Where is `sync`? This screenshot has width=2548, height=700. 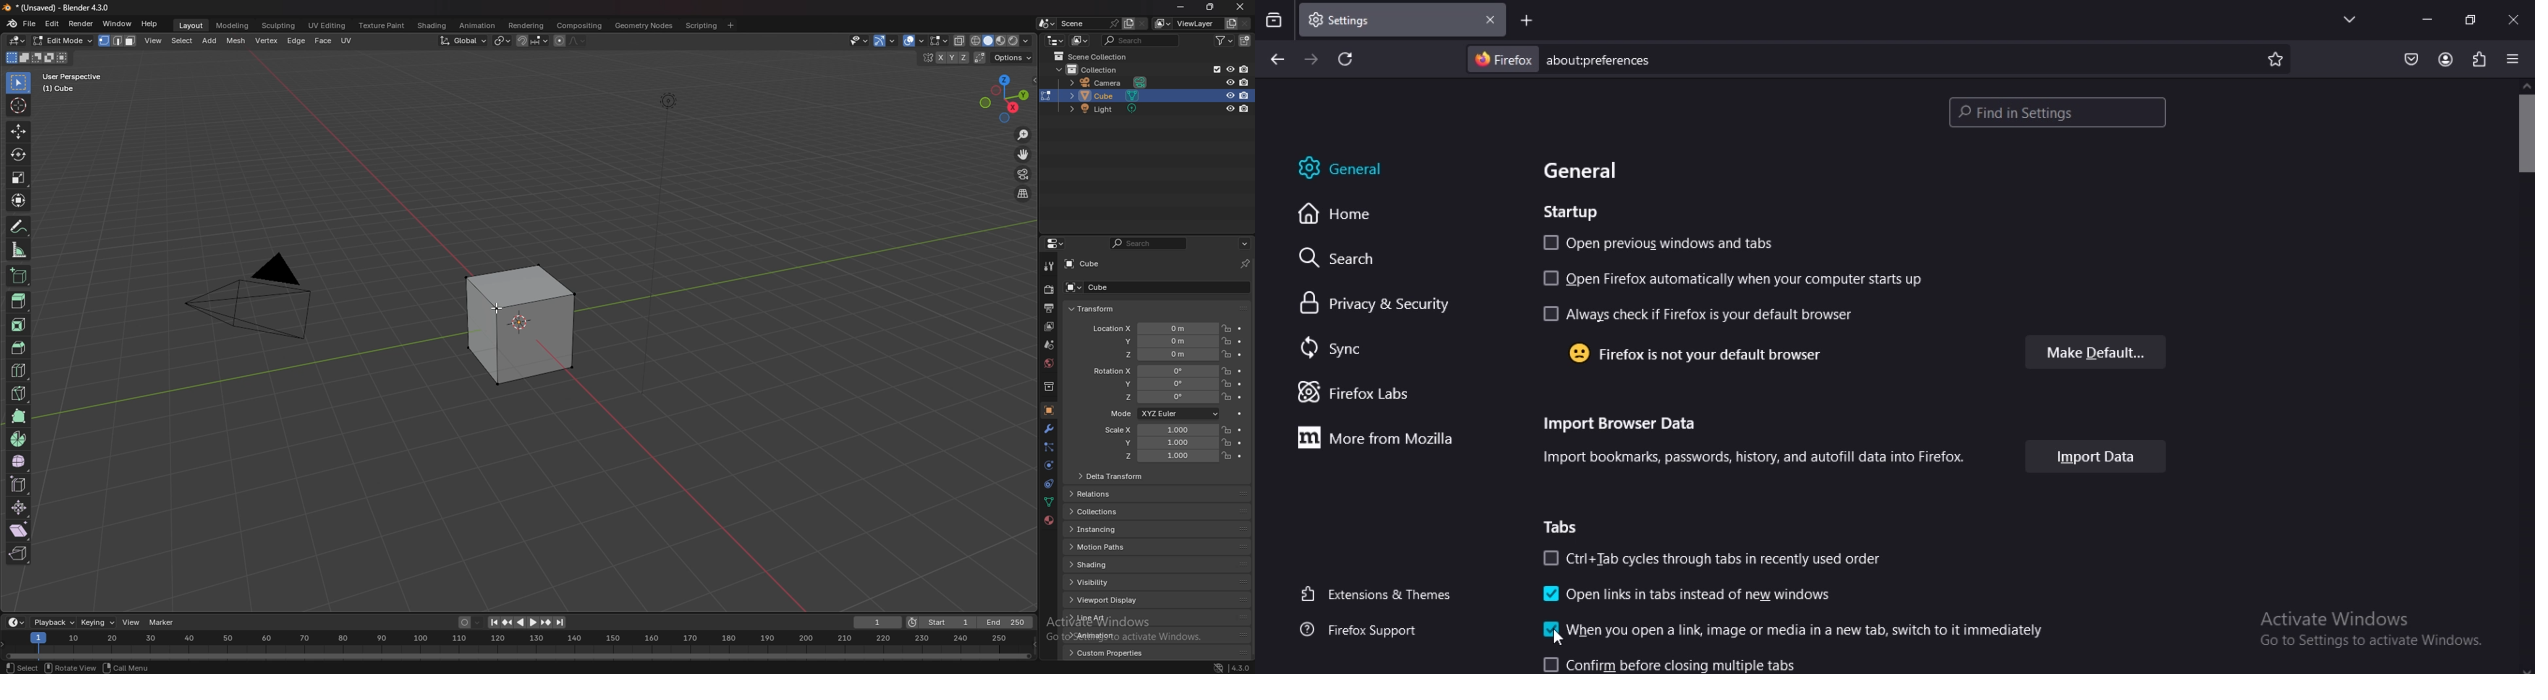 sync is located at coordinates (1332, 348).